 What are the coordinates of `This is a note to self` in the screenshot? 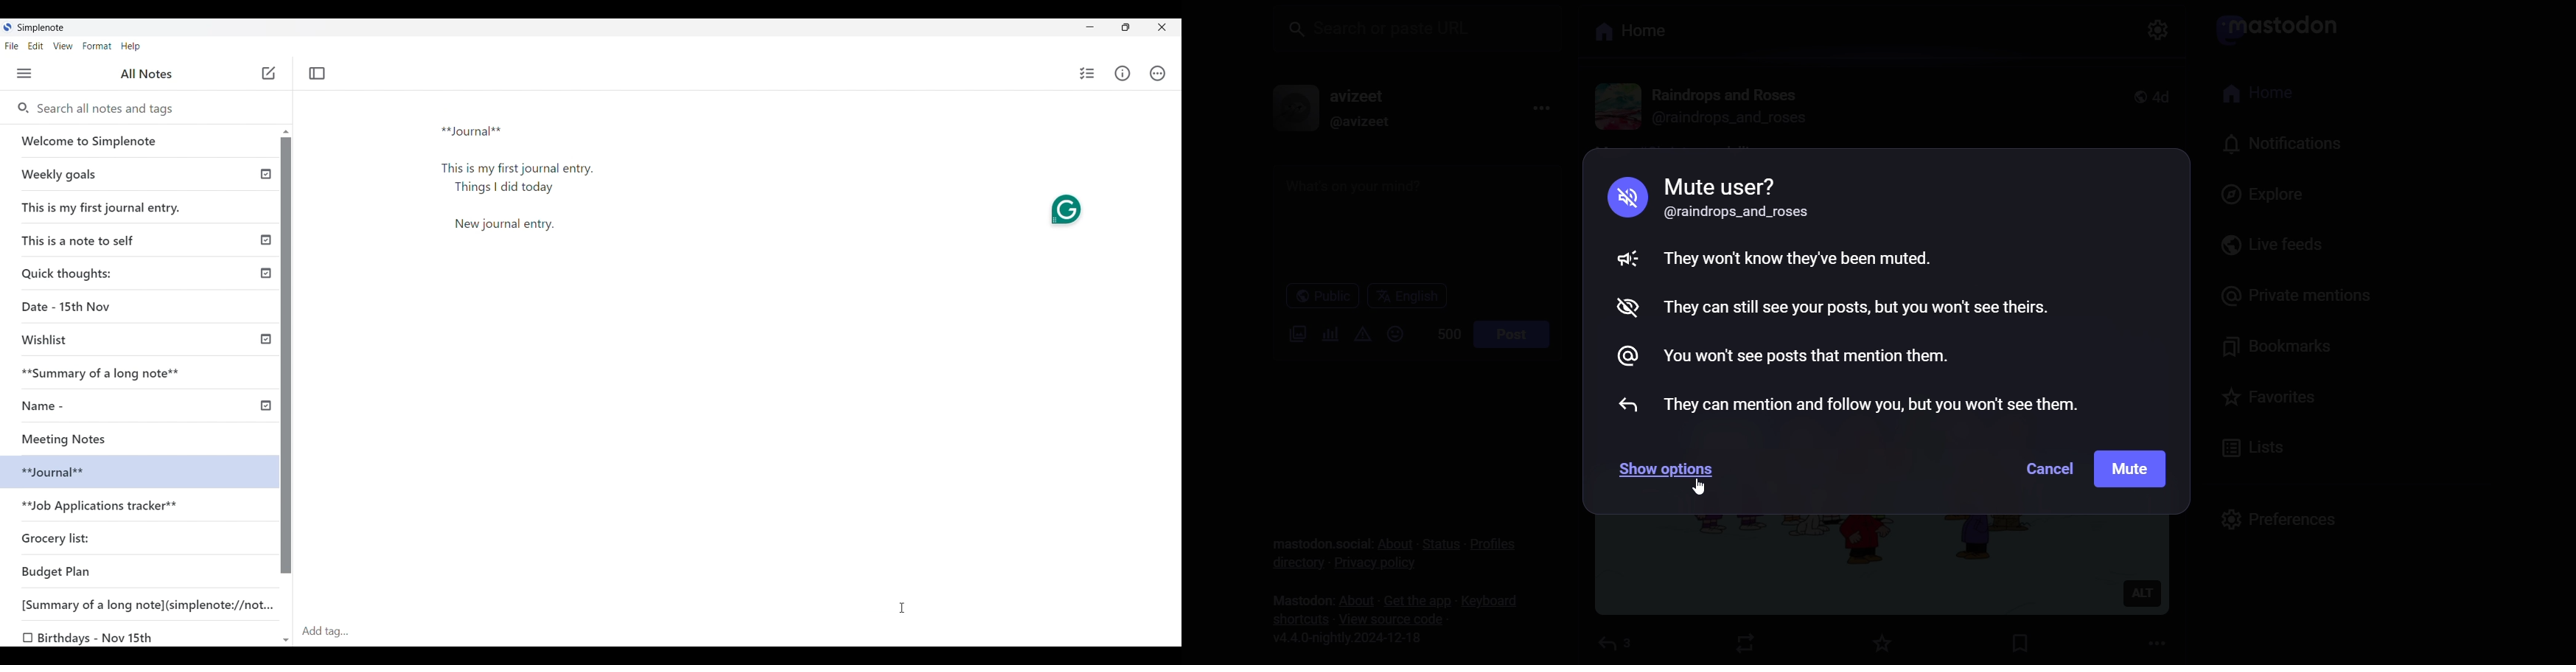 It's located at (82, 240).